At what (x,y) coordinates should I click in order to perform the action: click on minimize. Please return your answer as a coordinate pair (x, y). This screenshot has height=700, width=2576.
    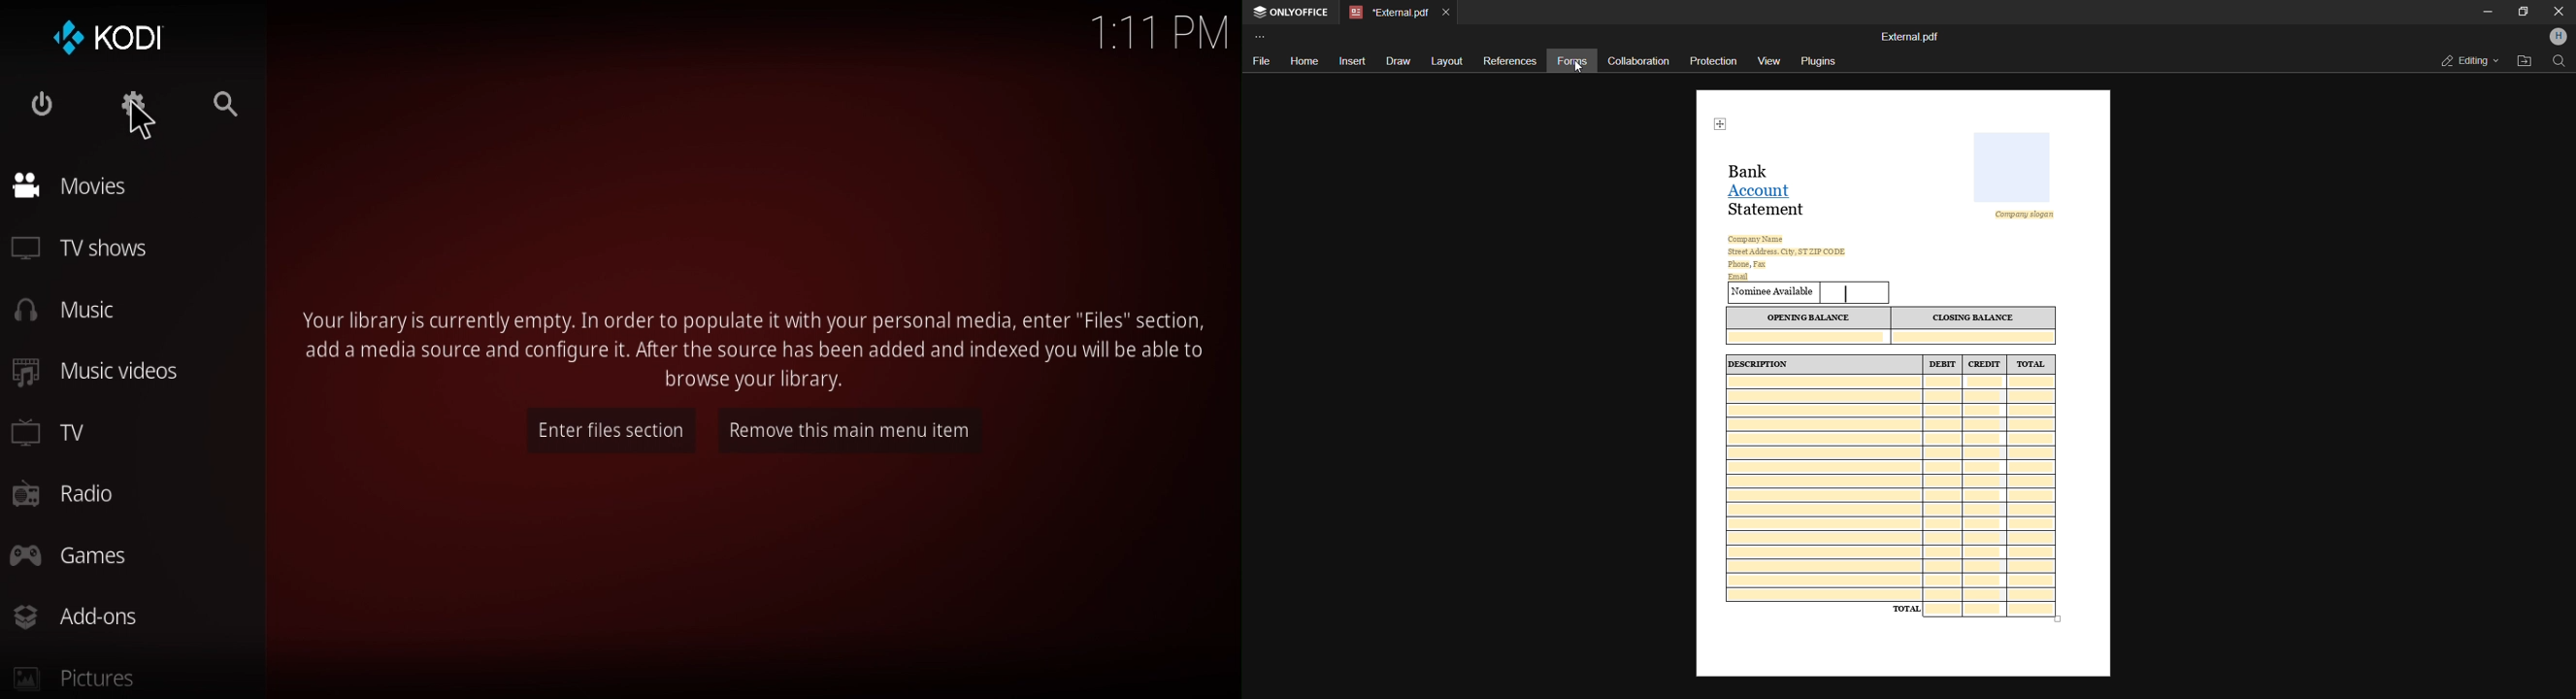
    Looking at the image, I should click on (2484, 12).